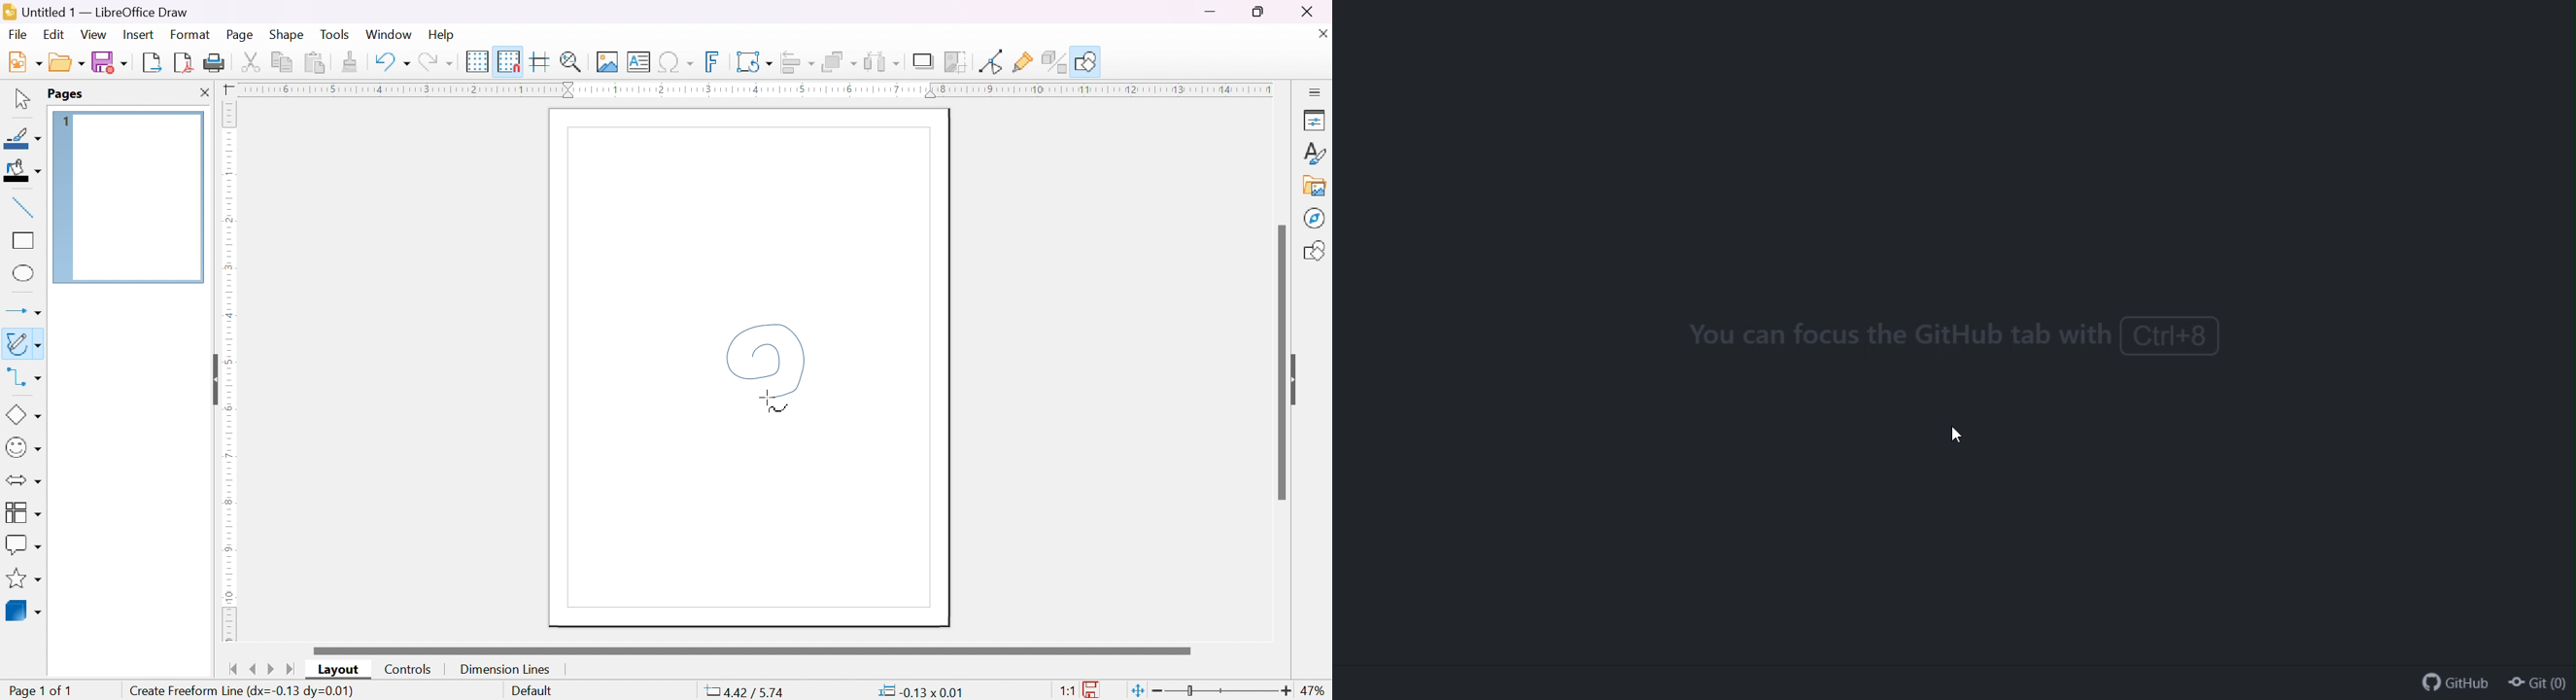 The width and height of the screenshot is (2576, 700). Describe the element at coordinates (925, 63) in the screenshot. I see `shadow` at that location.